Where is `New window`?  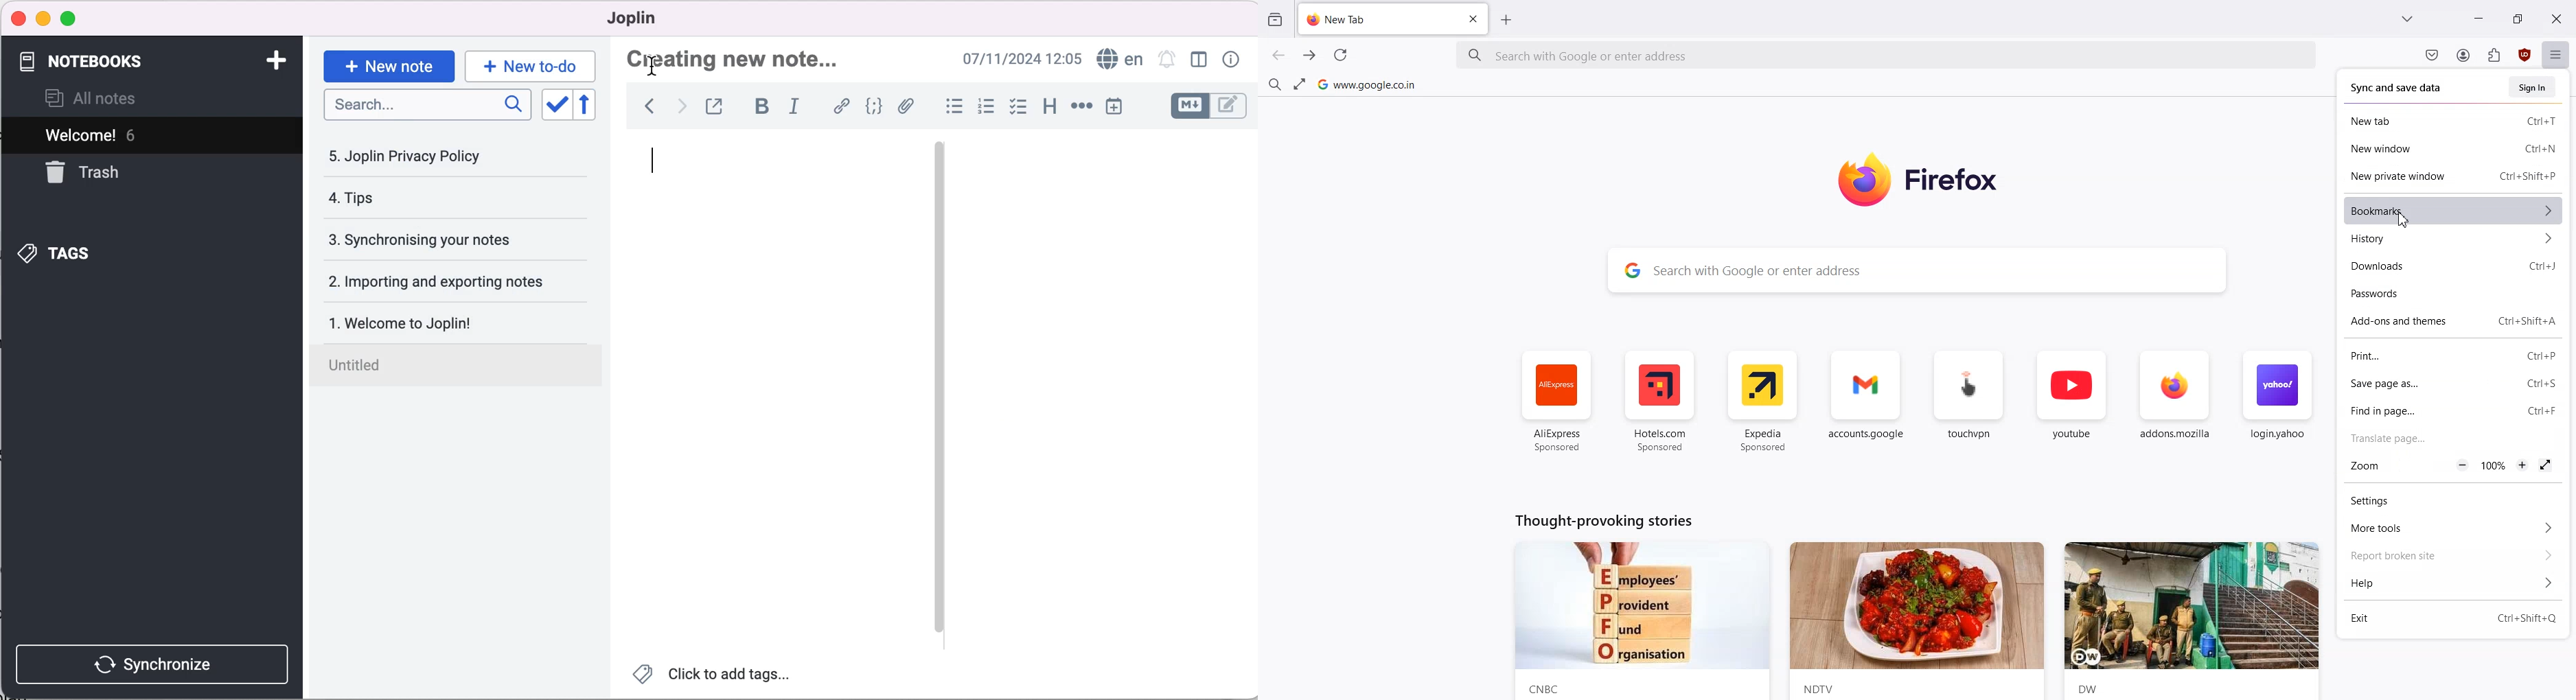 New window is located at coordinates (2413, 149).